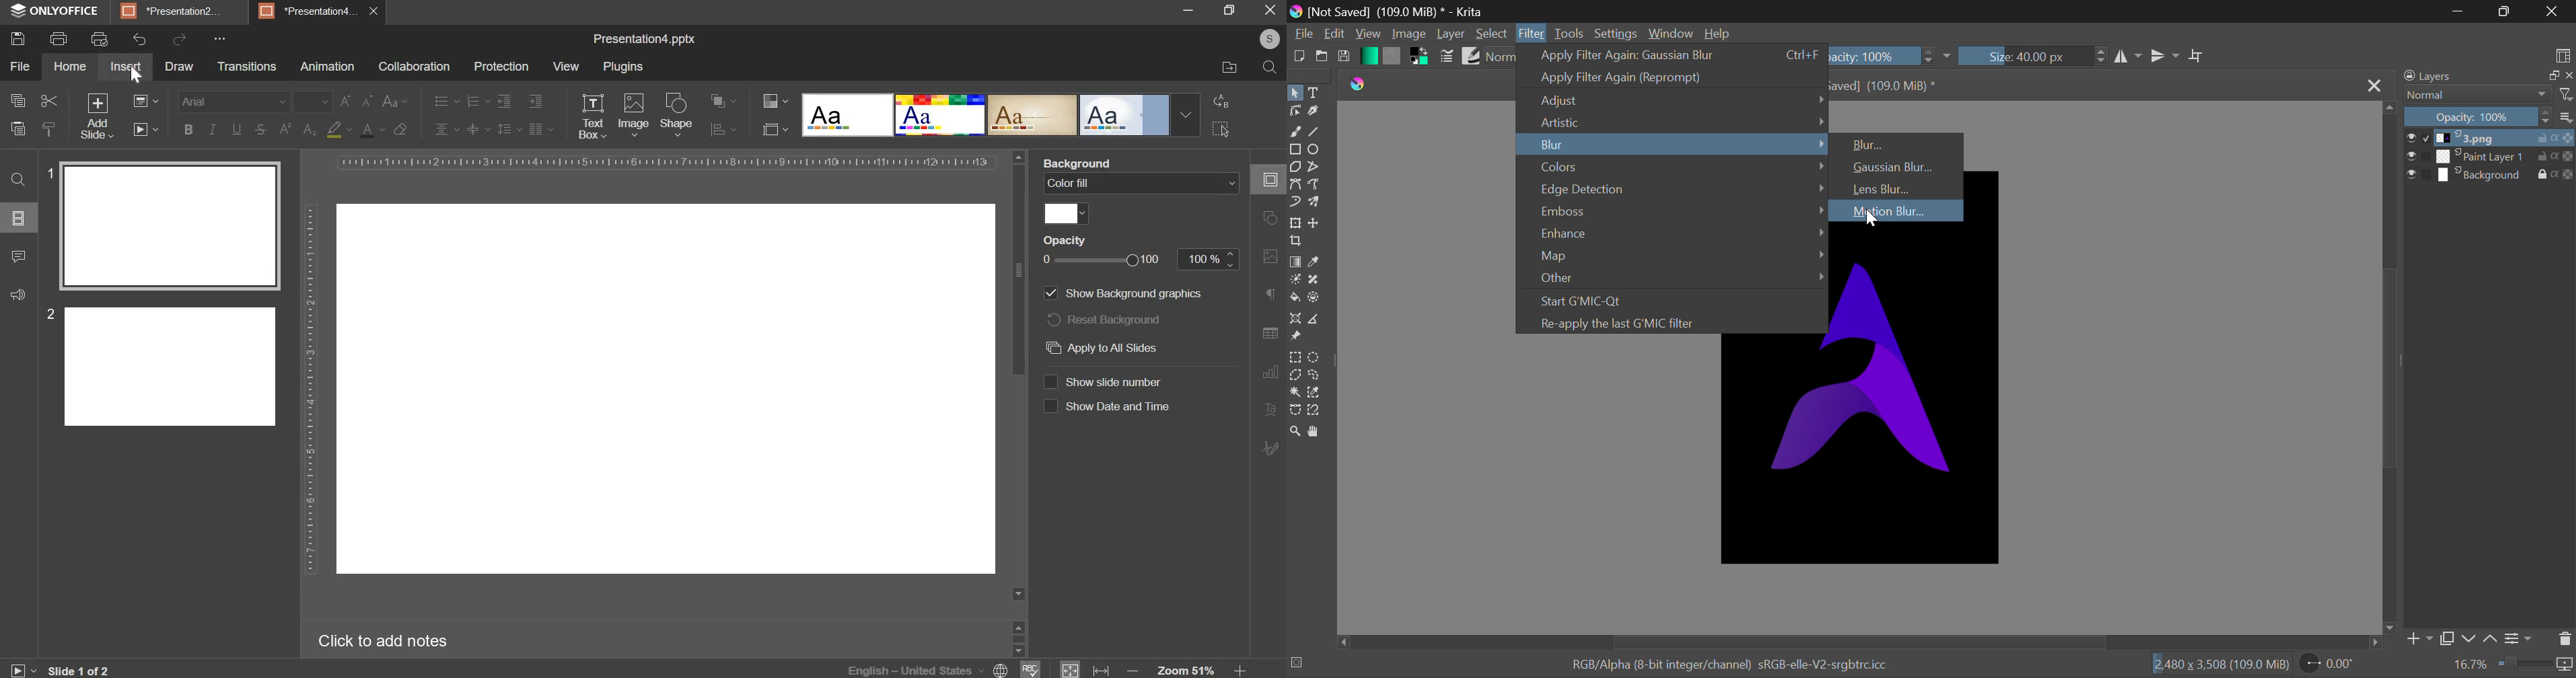 The width and height of the screenshot is (2576, 700). Describe the element at coordinates (1295, 167) in the screenshot. I see `Polygons` at that location.